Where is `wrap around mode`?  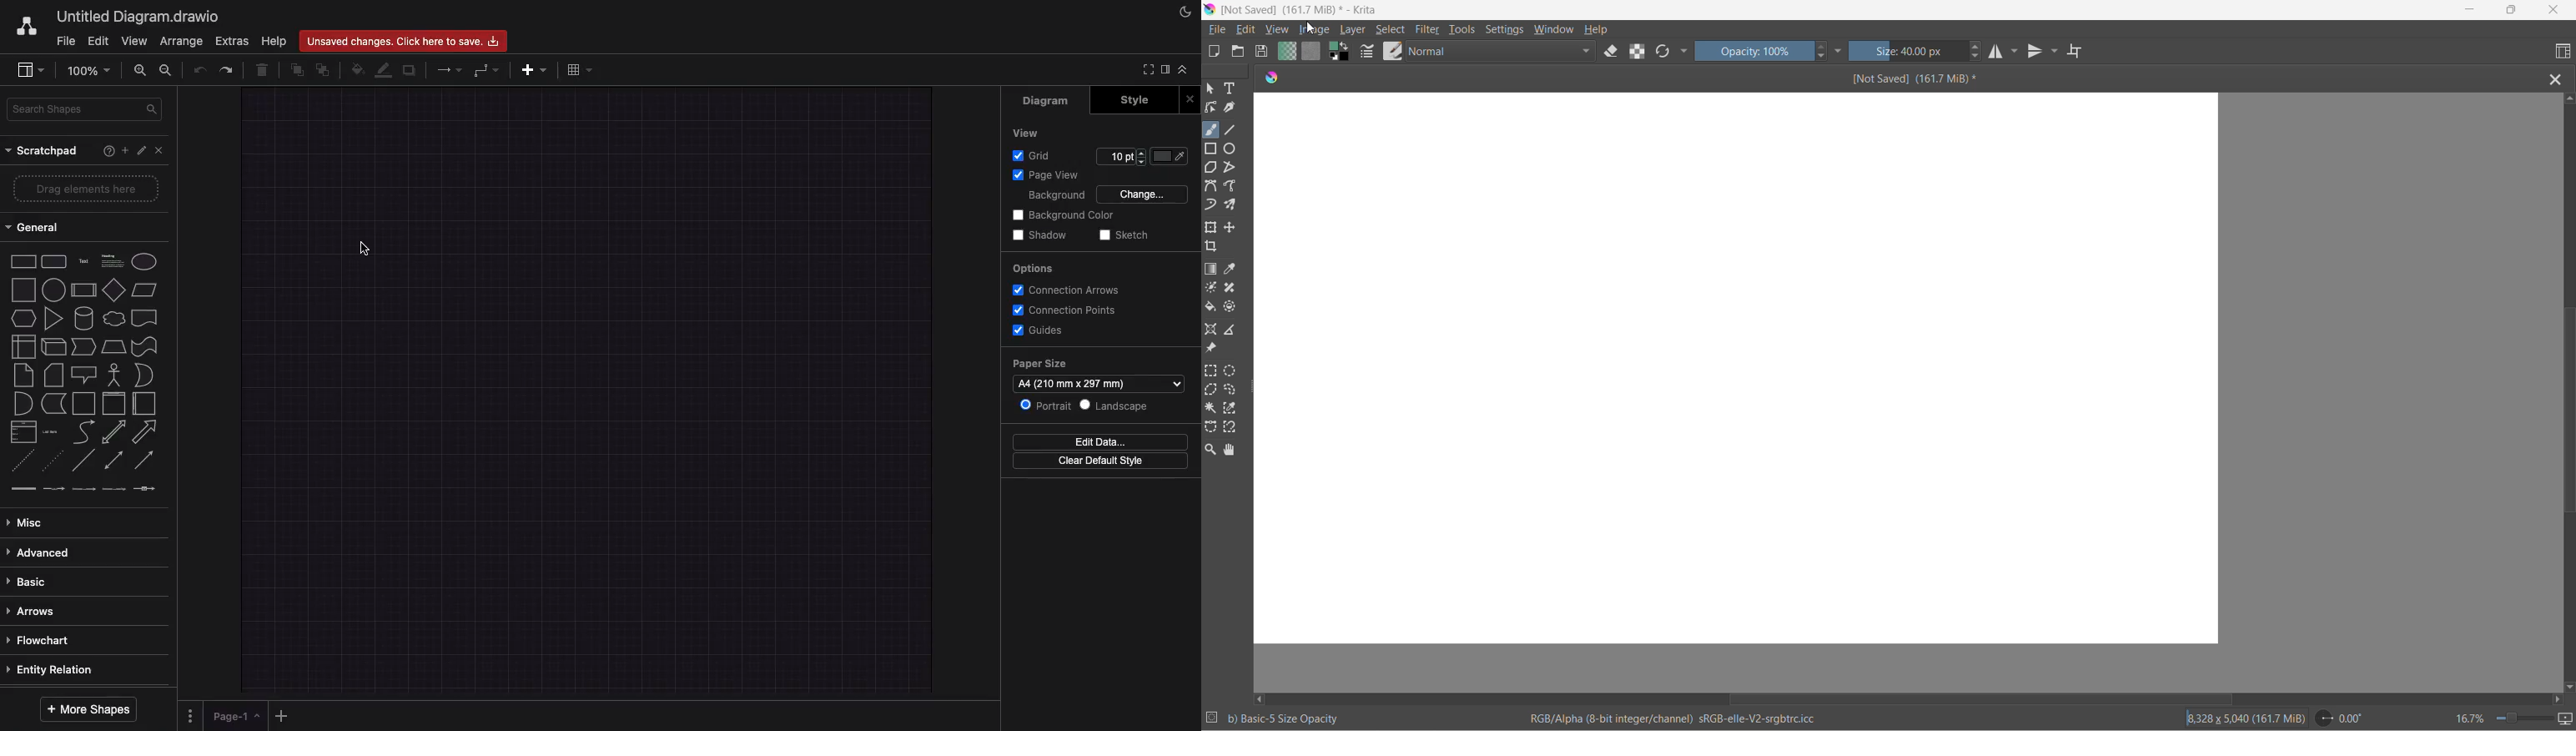
wrap around mode is located at coordinates (2082, 52).